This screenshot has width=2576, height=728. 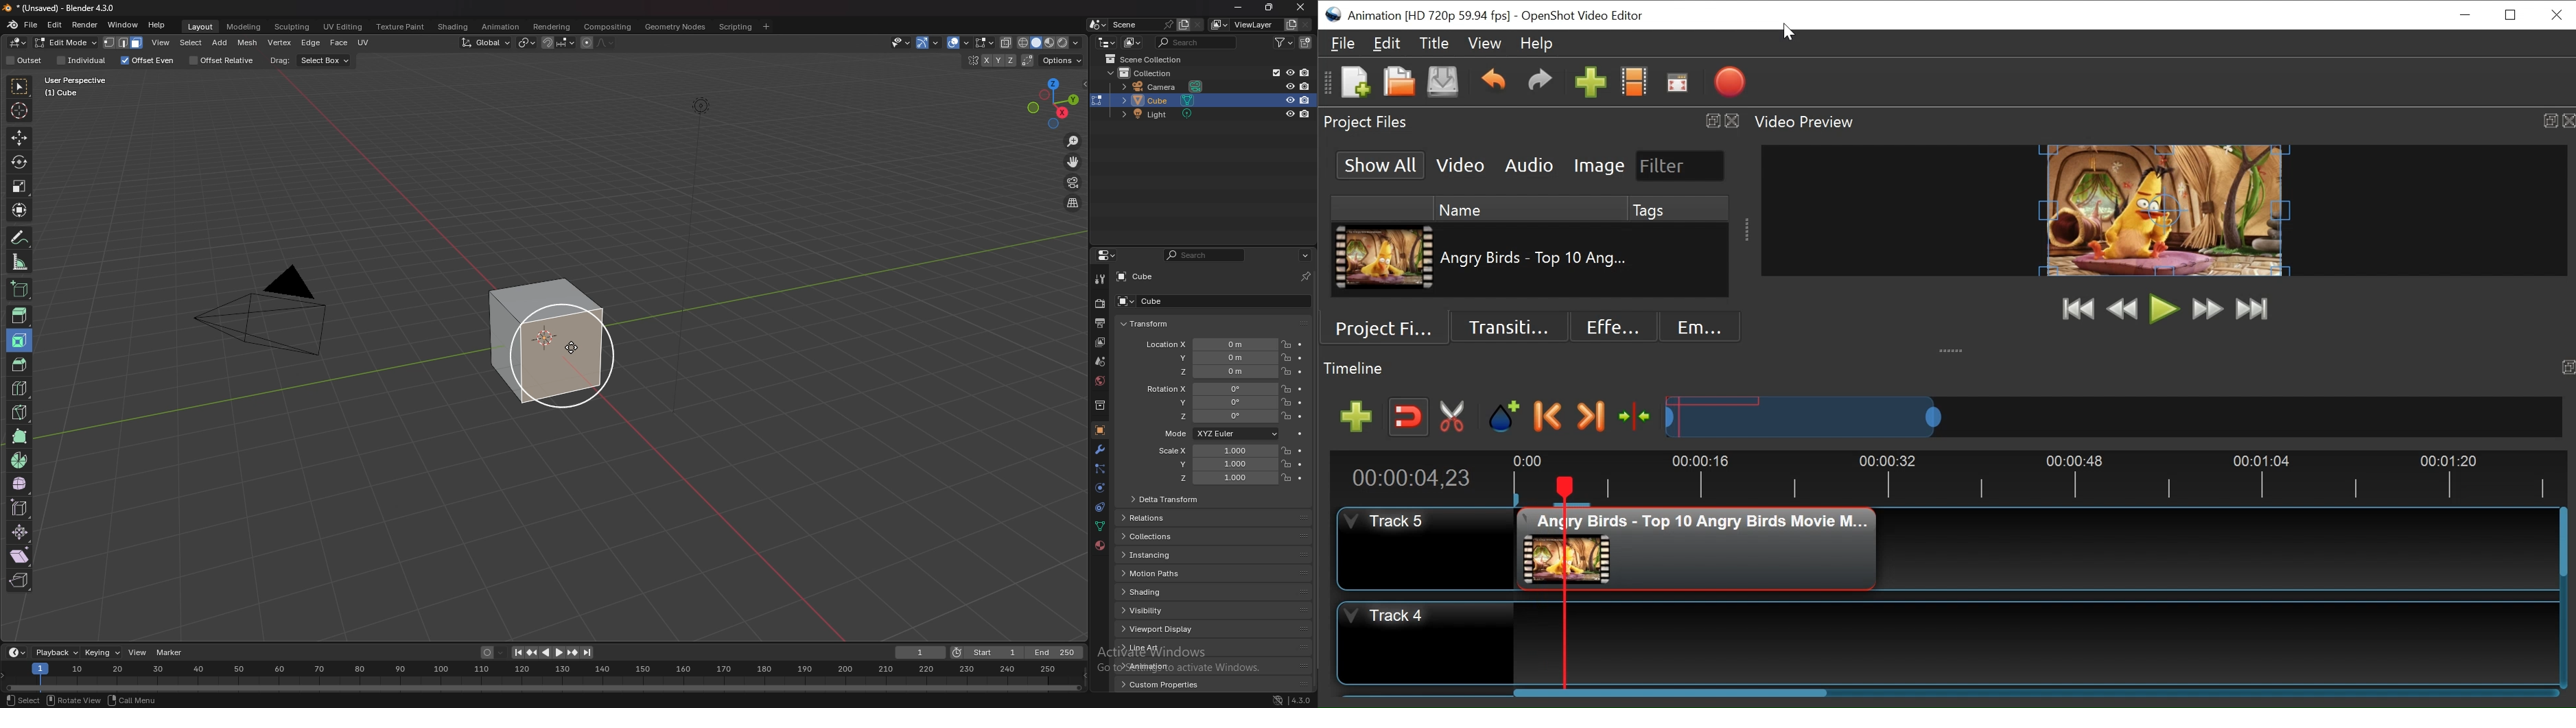 What do you see at coordinates (1073, 204) in the screenshot?
I see `orthographic/perspective` at bounding box center [1073, 204].